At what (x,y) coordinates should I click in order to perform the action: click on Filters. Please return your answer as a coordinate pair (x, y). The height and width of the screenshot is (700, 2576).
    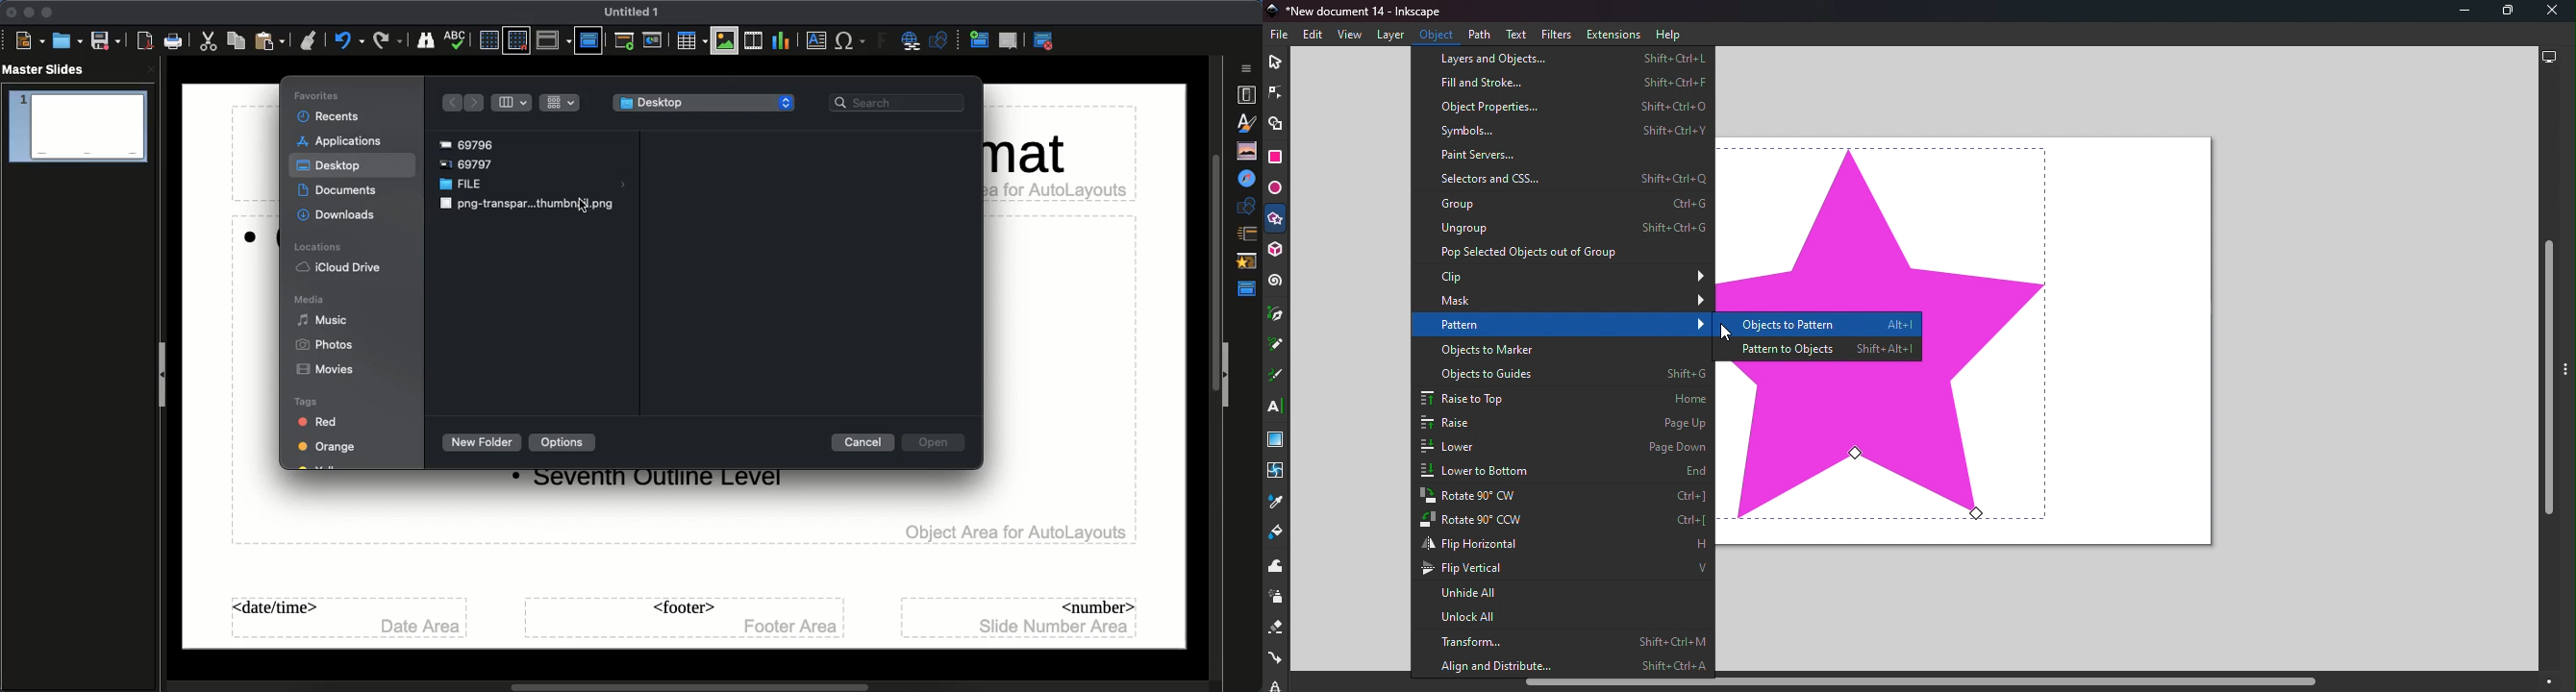
    Looking at the image, I should click on (1557, 35).